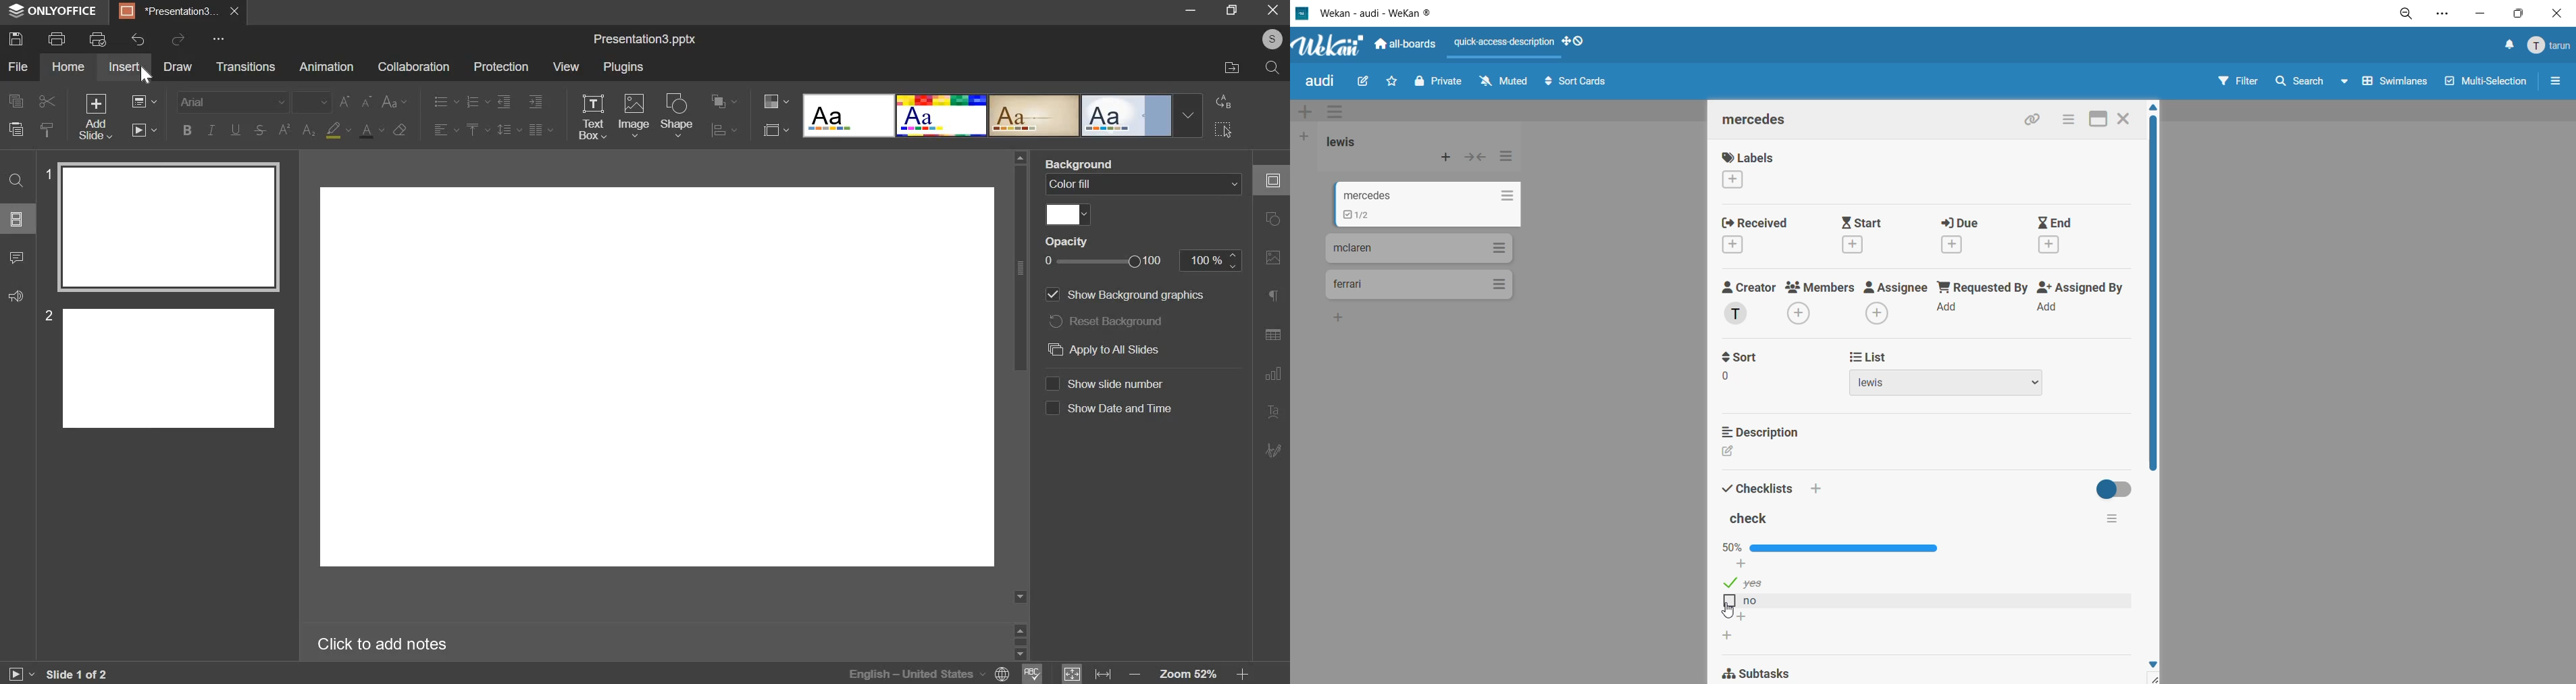 The image size is (2576, 700). What do you see at coordinates (138, 39) in the screenshot?
I see `undo` at bounding box center [138, 39].